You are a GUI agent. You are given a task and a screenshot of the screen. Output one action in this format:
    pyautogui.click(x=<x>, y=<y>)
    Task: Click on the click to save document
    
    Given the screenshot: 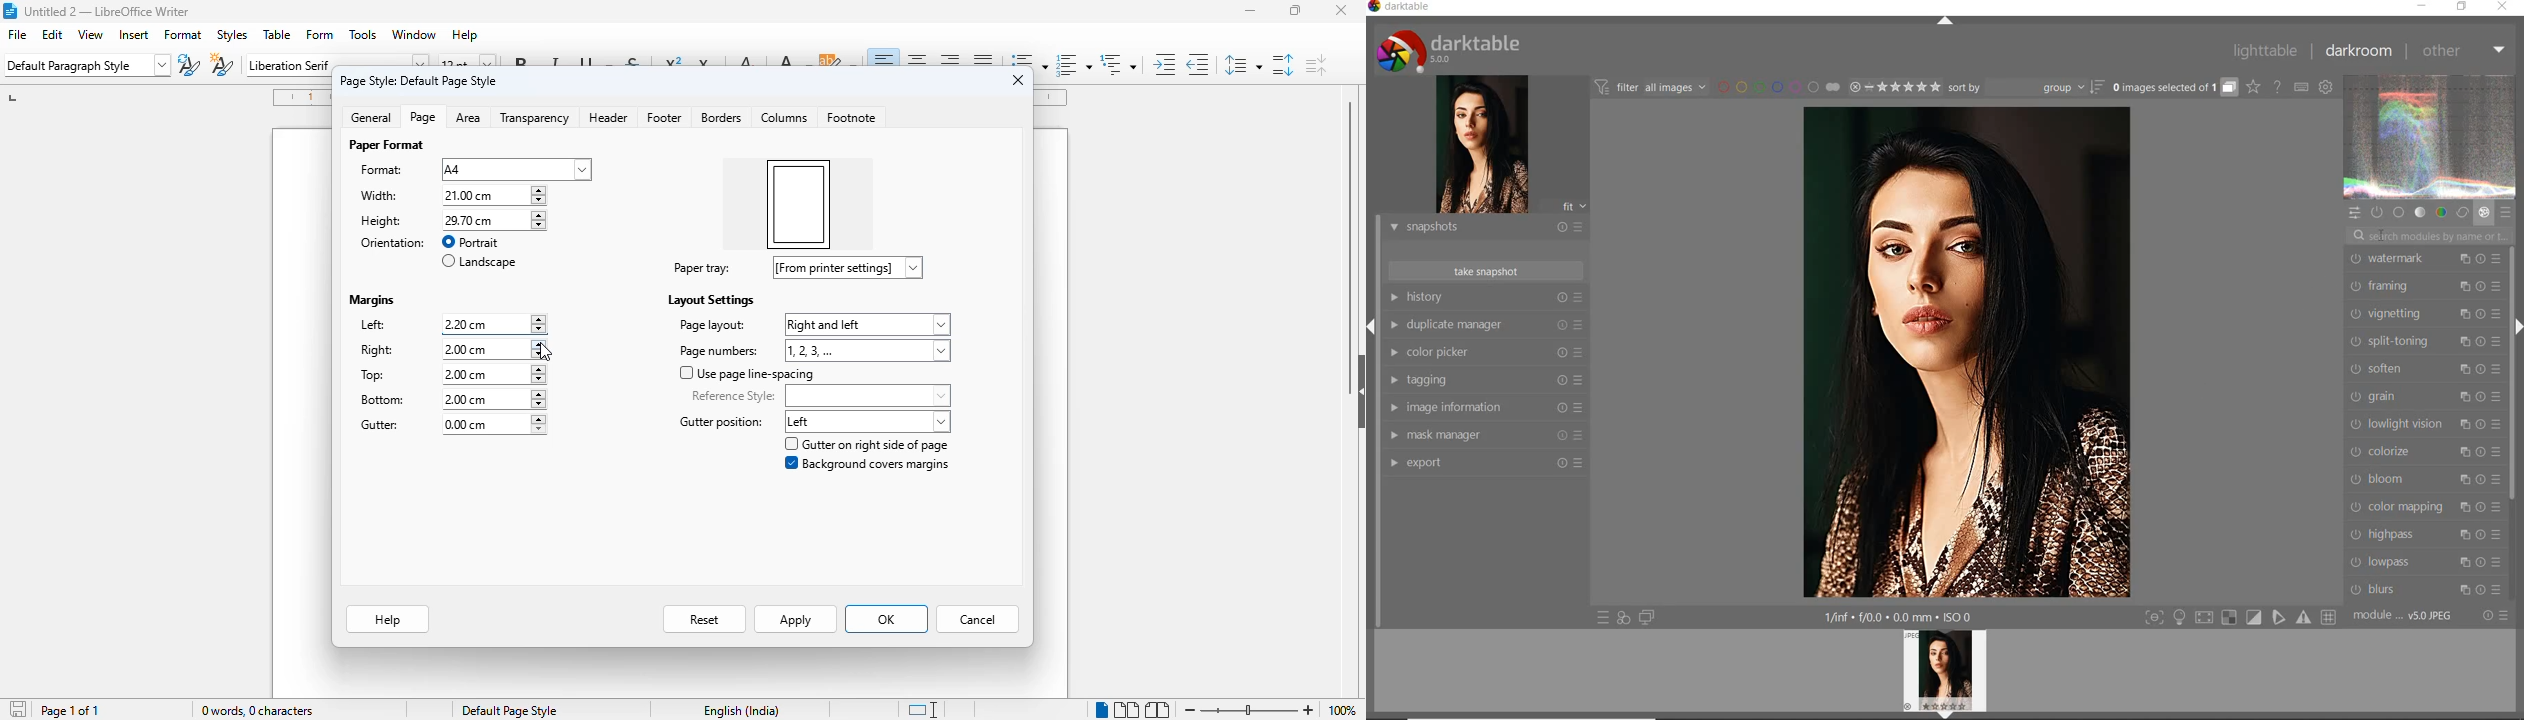 What is the action you would take?
    pyautogui.click(x=17, y=709)
    